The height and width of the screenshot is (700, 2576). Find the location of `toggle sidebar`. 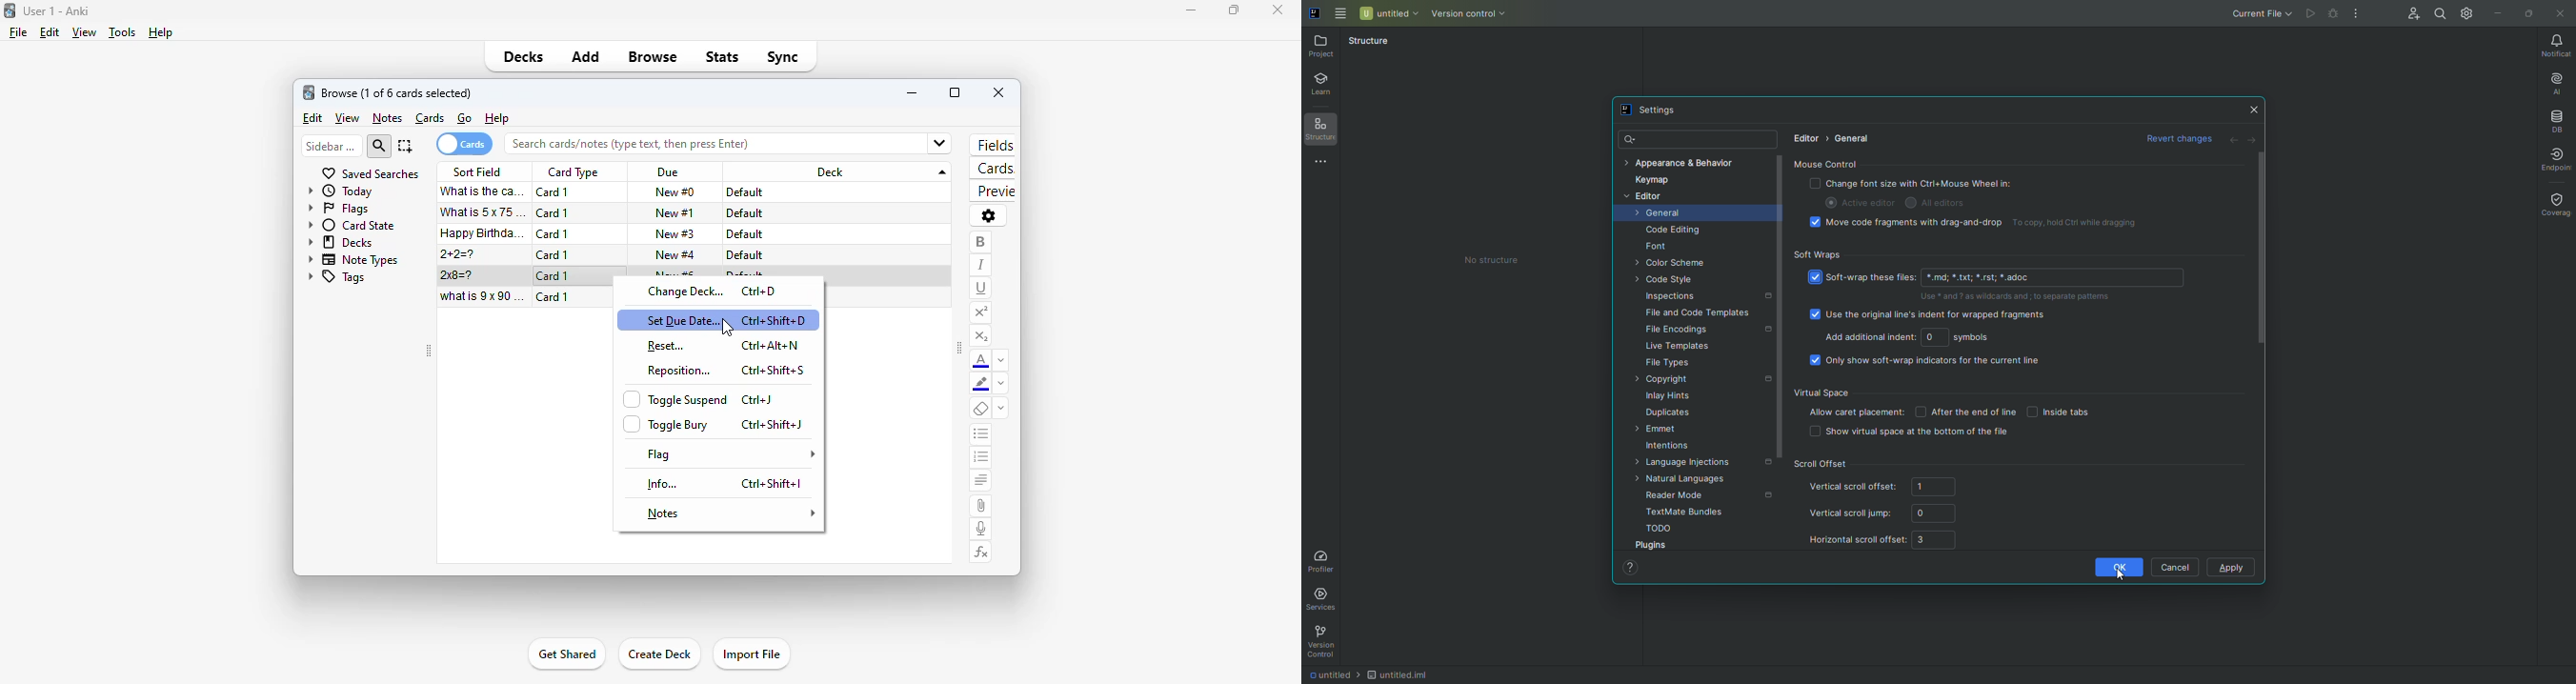

toggle sidebar is located at coordinates (959, 350).